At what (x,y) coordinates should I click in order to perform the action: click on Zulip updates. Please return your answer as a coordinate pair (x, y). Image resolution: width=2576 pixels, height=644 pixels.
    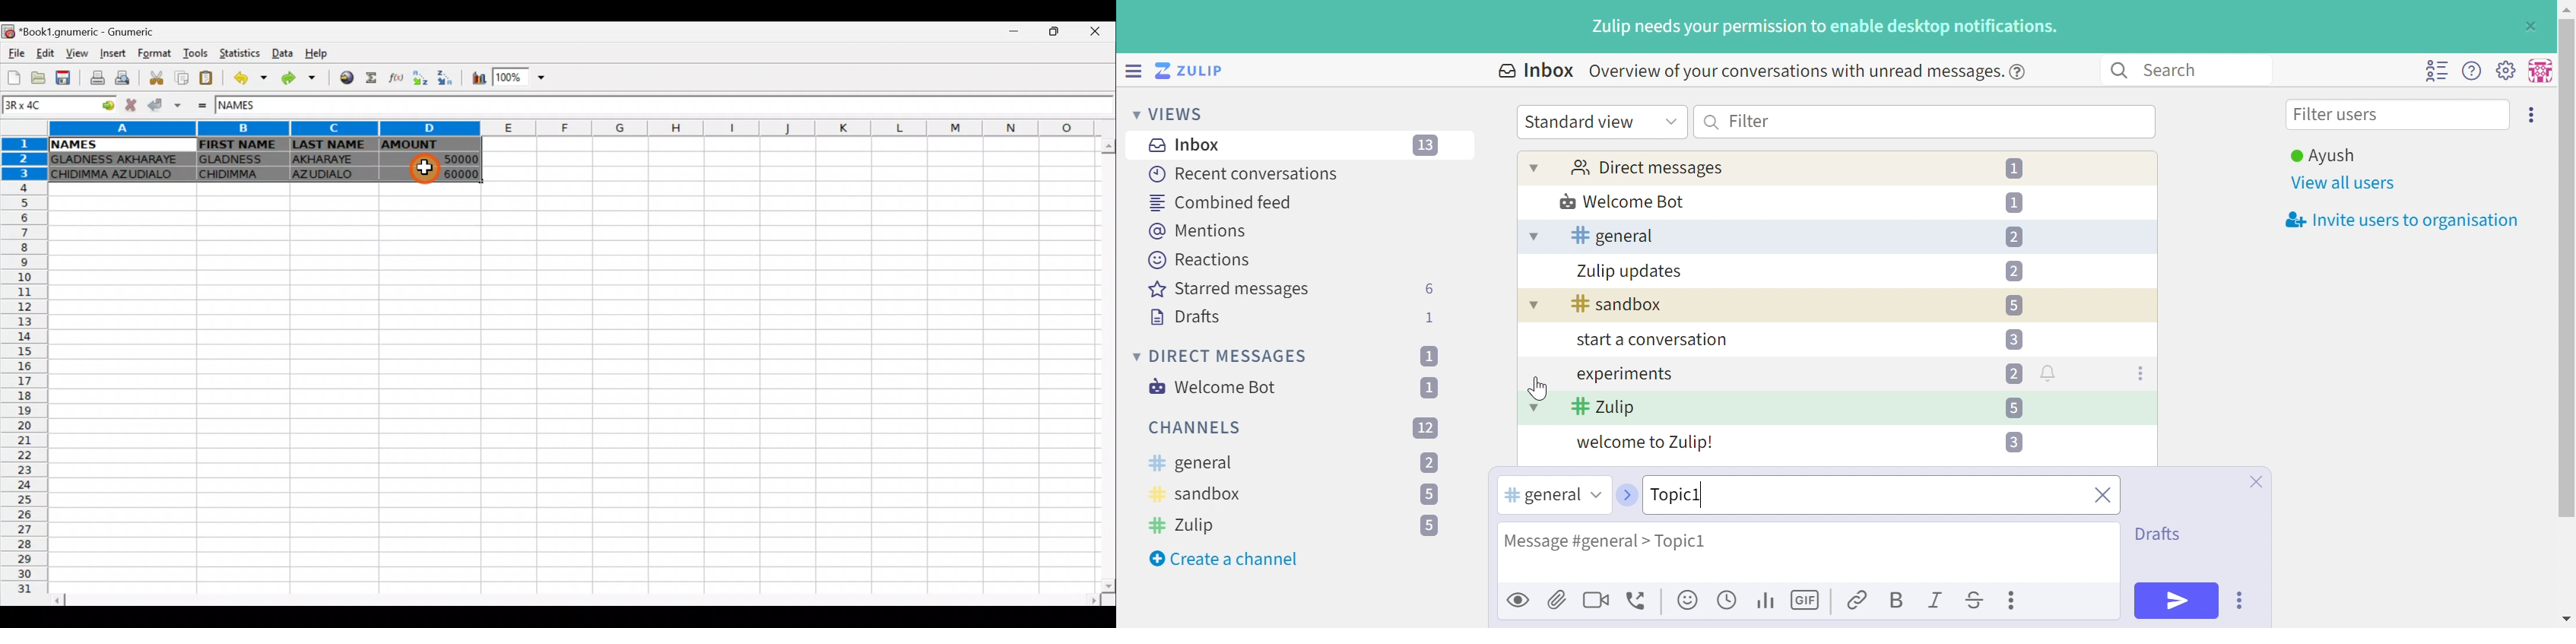
    Looking at the image, I should click on (1630, 271).